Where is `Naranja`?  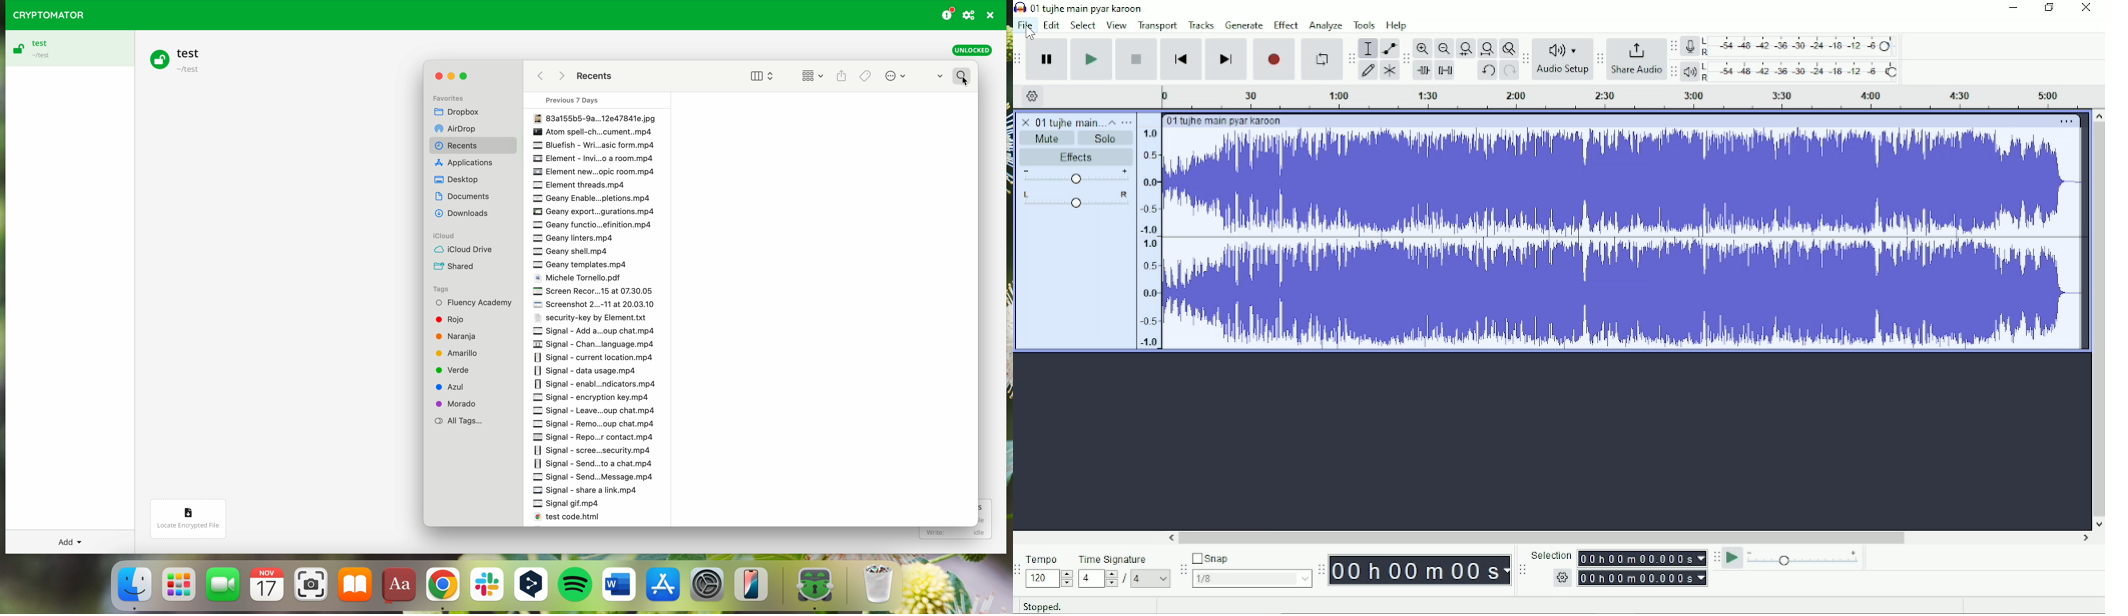 Naranja is located at coordinates (464, 335).